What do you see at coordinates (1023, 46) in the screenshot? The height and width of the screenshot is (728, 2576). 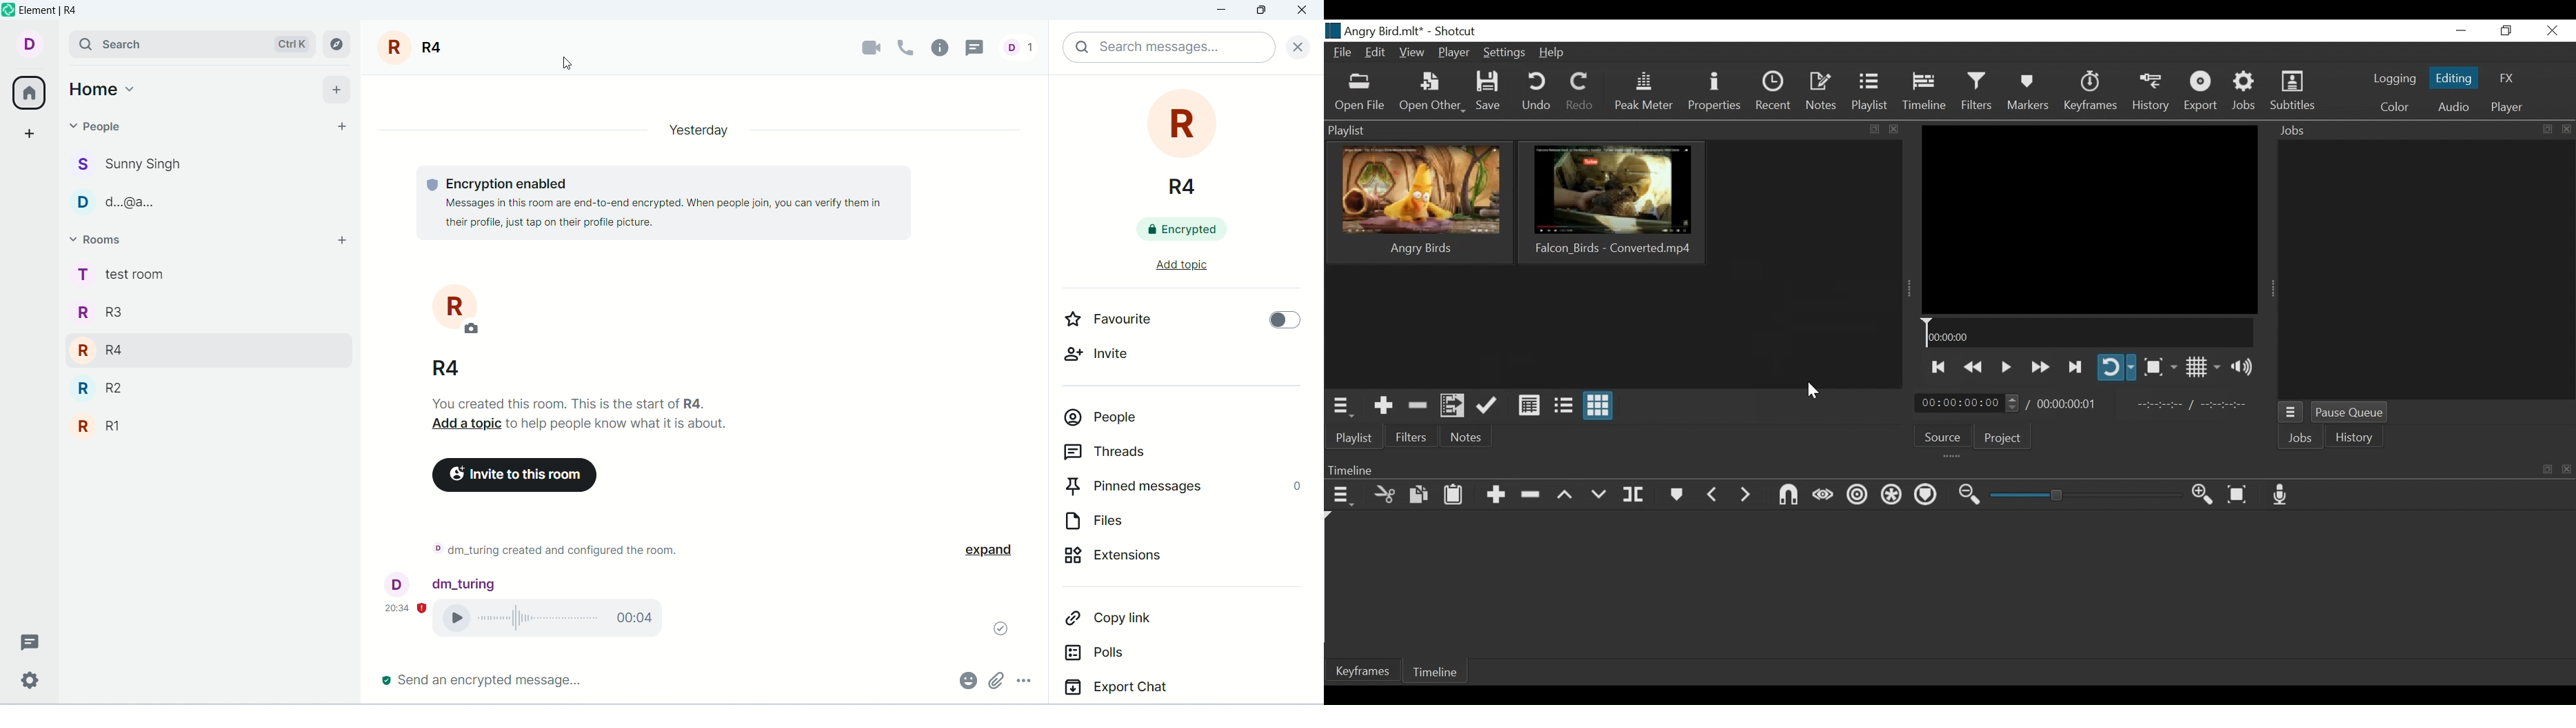 I see `people` at bounding box center [1023, 46].